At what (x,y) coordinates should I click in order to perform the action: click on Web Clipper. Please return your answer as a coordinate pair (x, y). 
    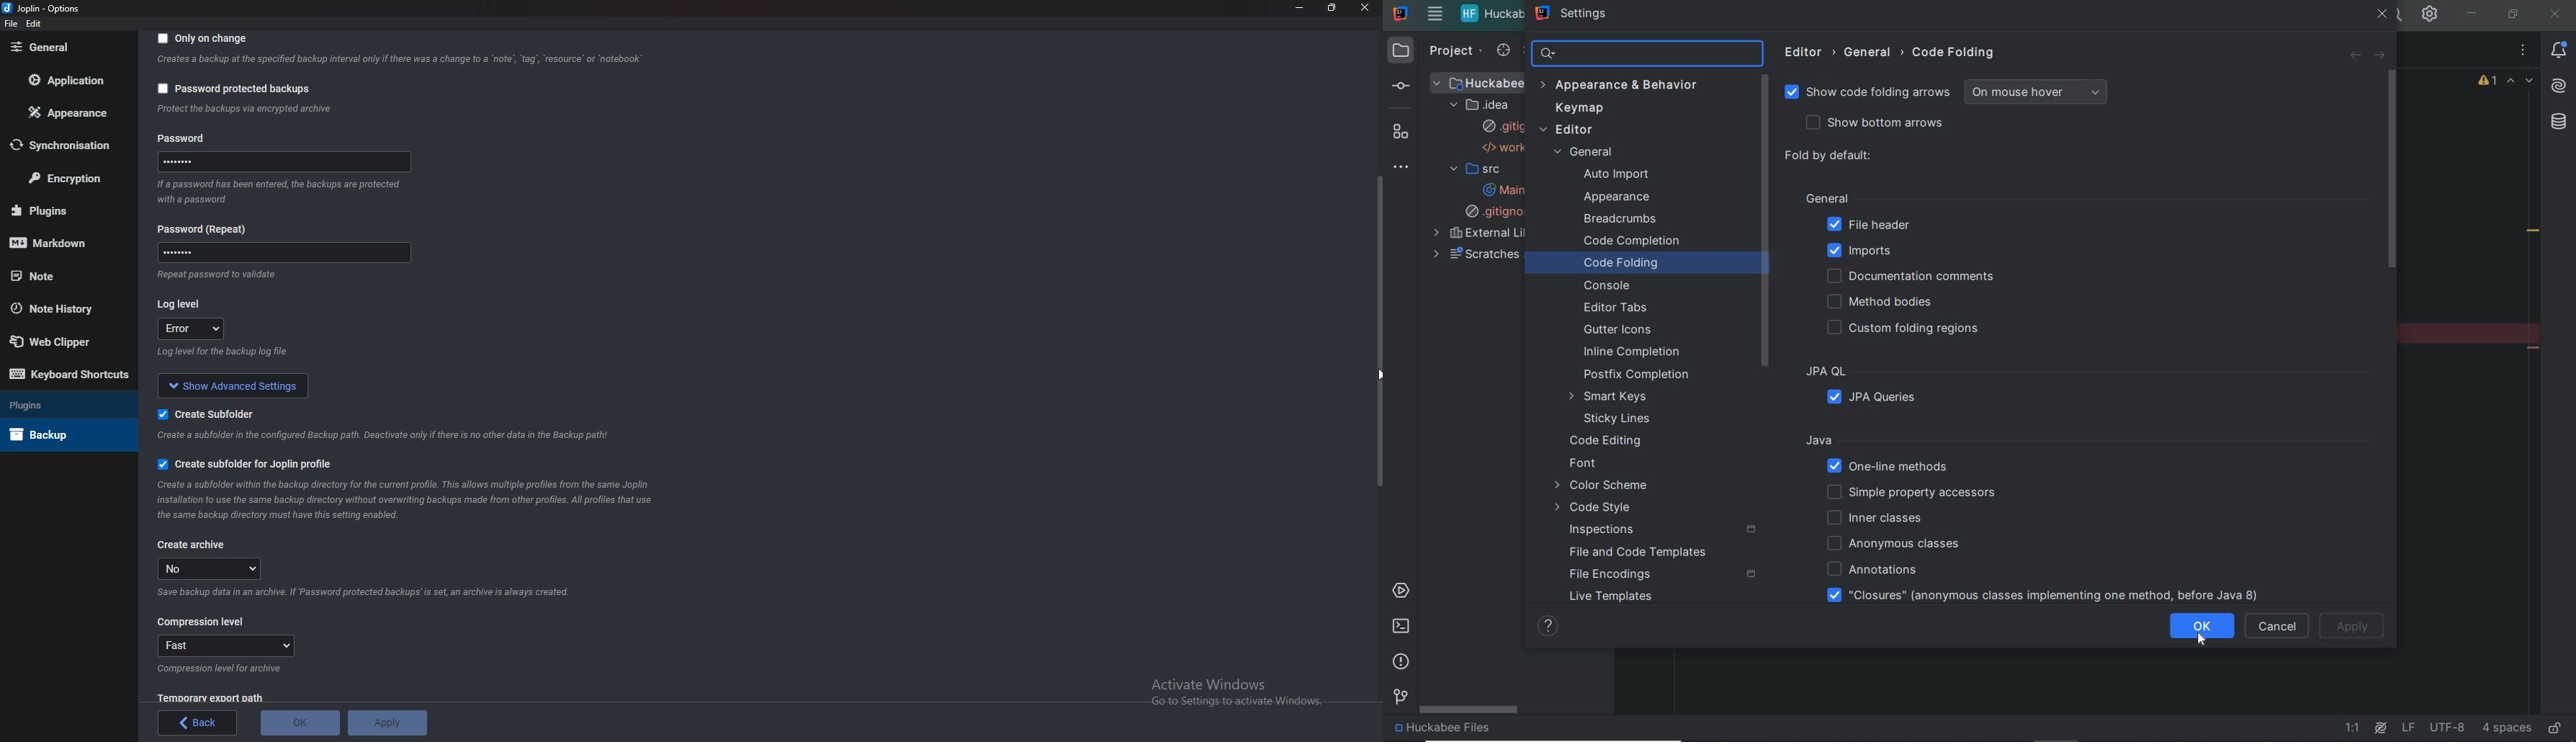
    Looking at the image, I should click on (58, 339).